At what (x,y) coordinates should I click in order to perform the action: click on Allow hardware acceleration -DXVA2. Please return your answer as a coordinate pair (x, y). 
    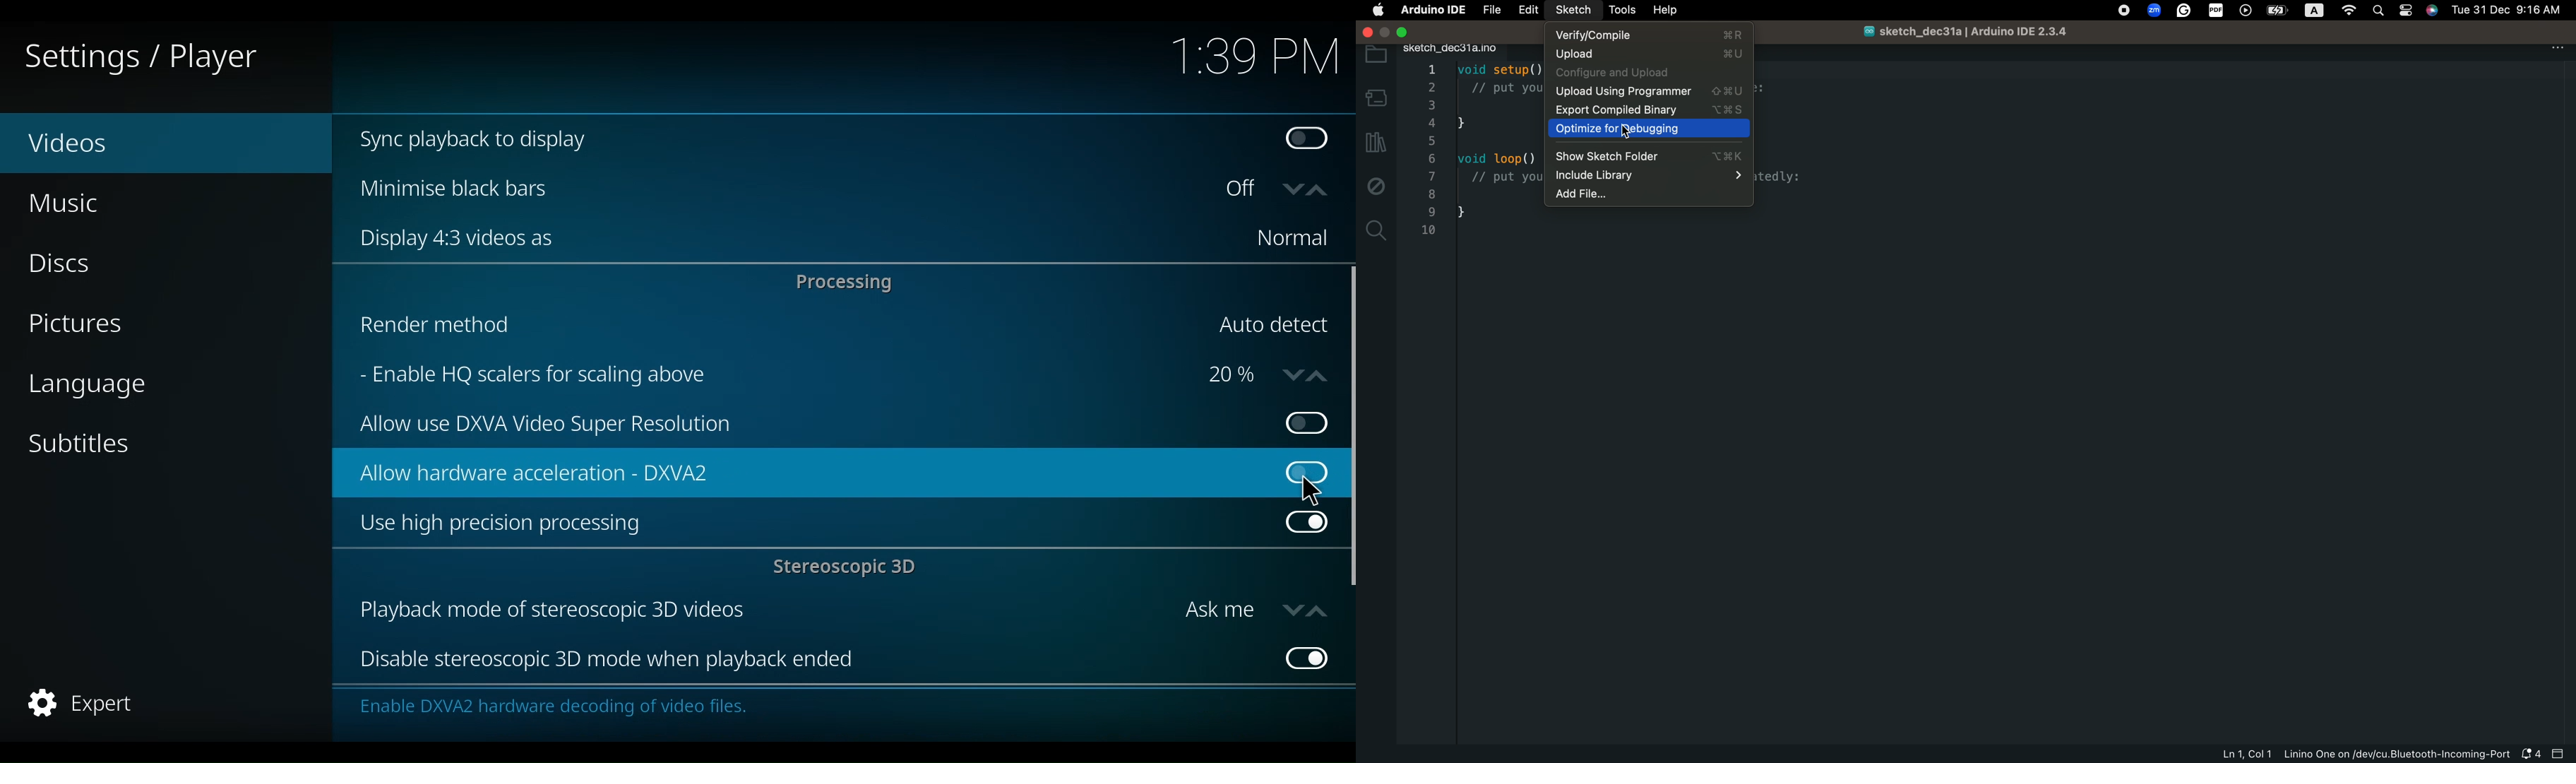
    Looking at the image, I should click on (795, 473).